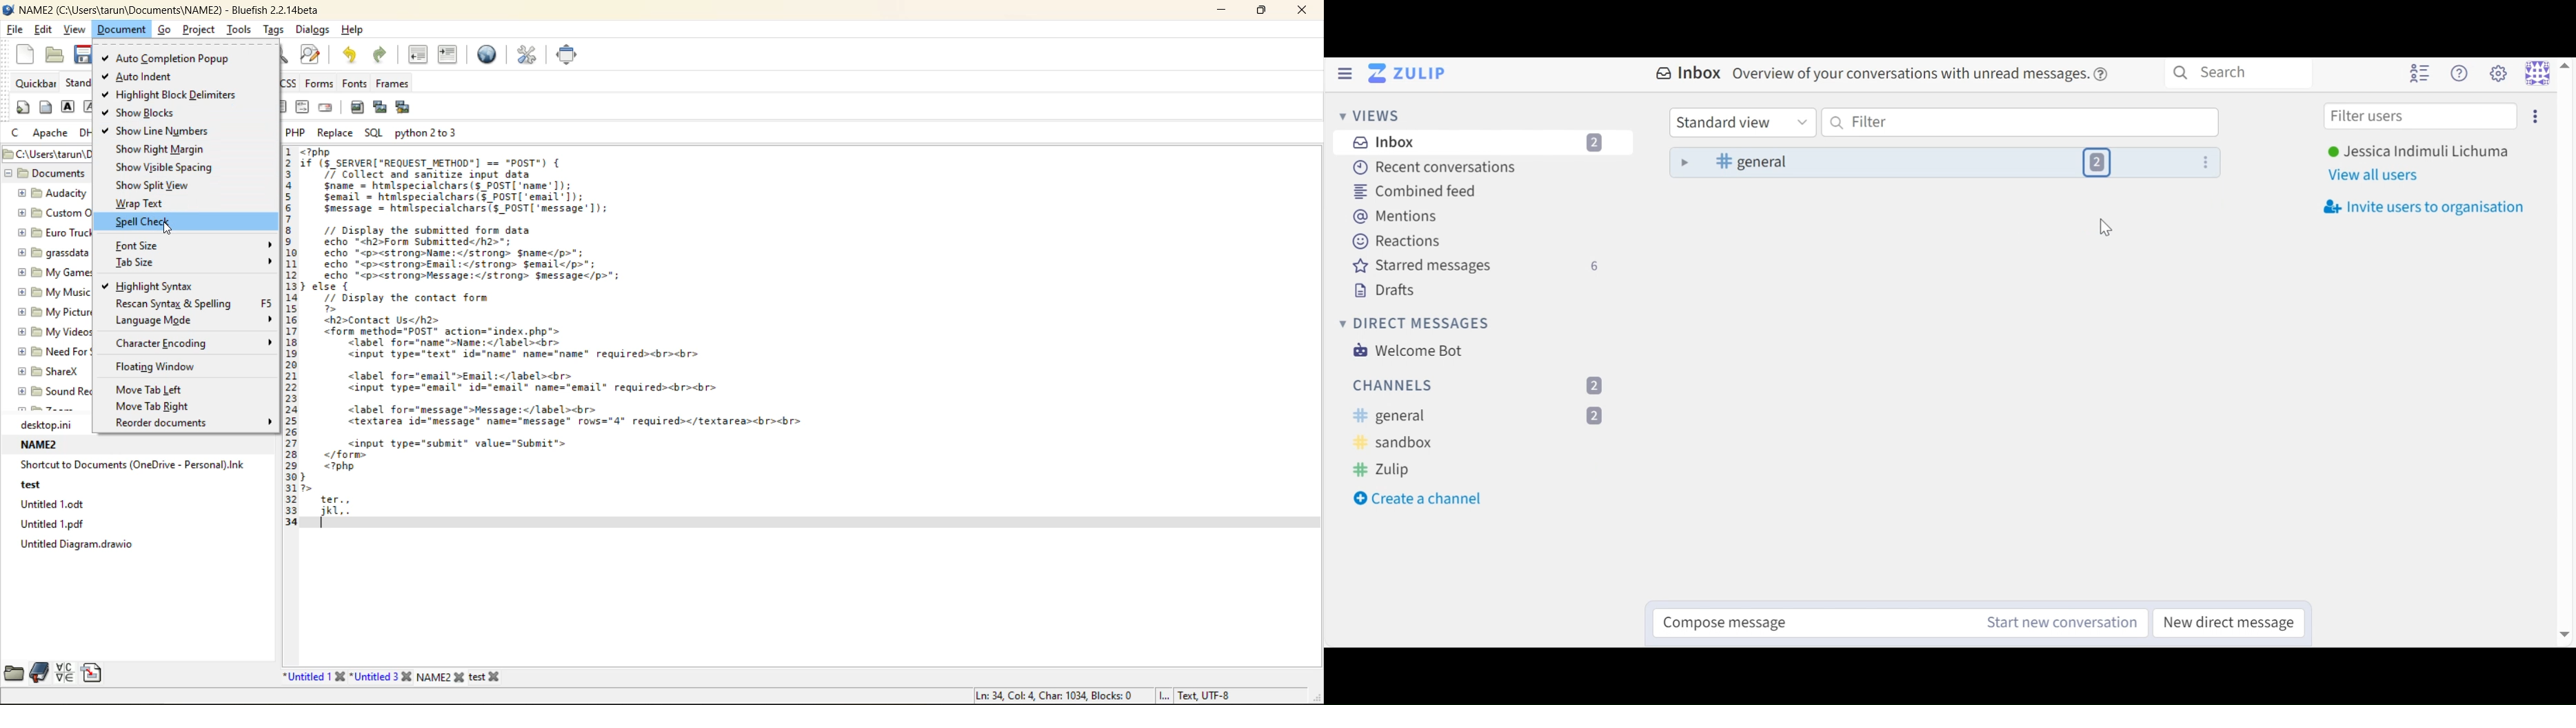  Describe the element at coordinates (191, 303) in the screenshot. I see `rescan syntax and spelling` at that location.